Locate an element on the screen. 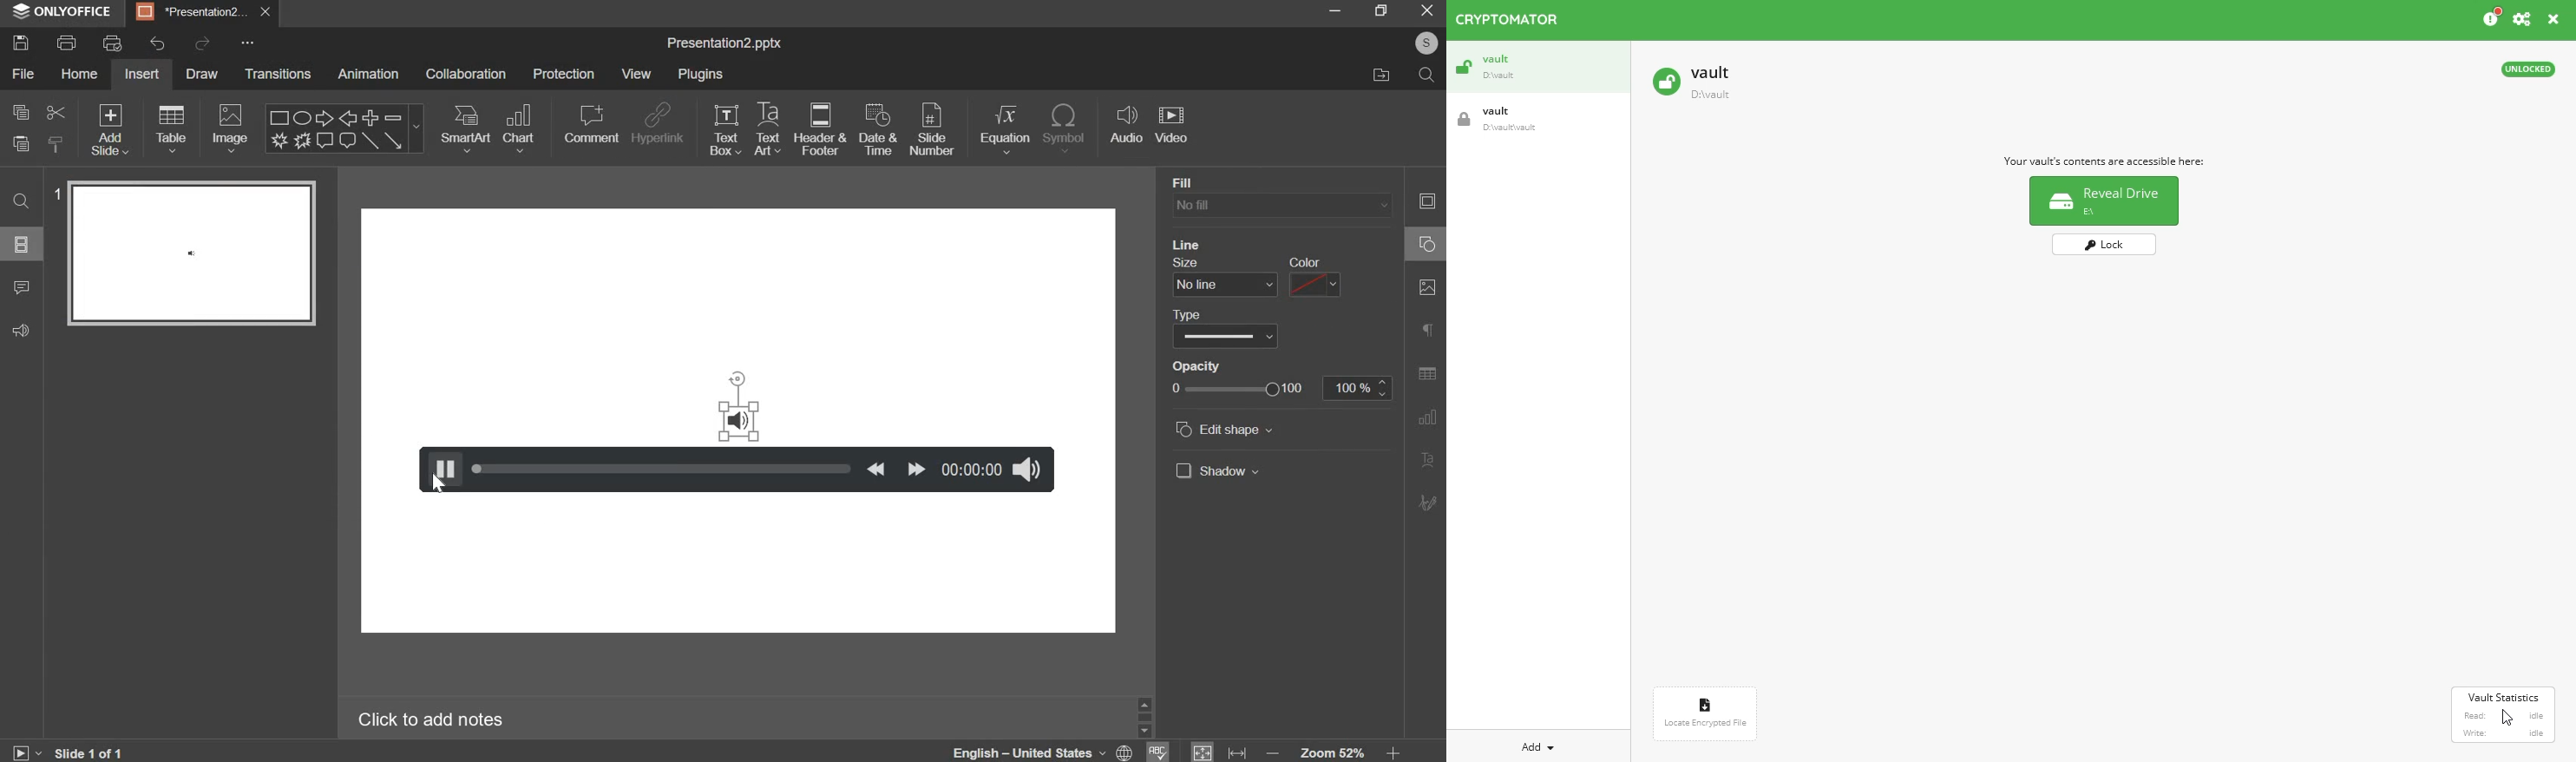  account holder is located at coordinates (1426, 43).